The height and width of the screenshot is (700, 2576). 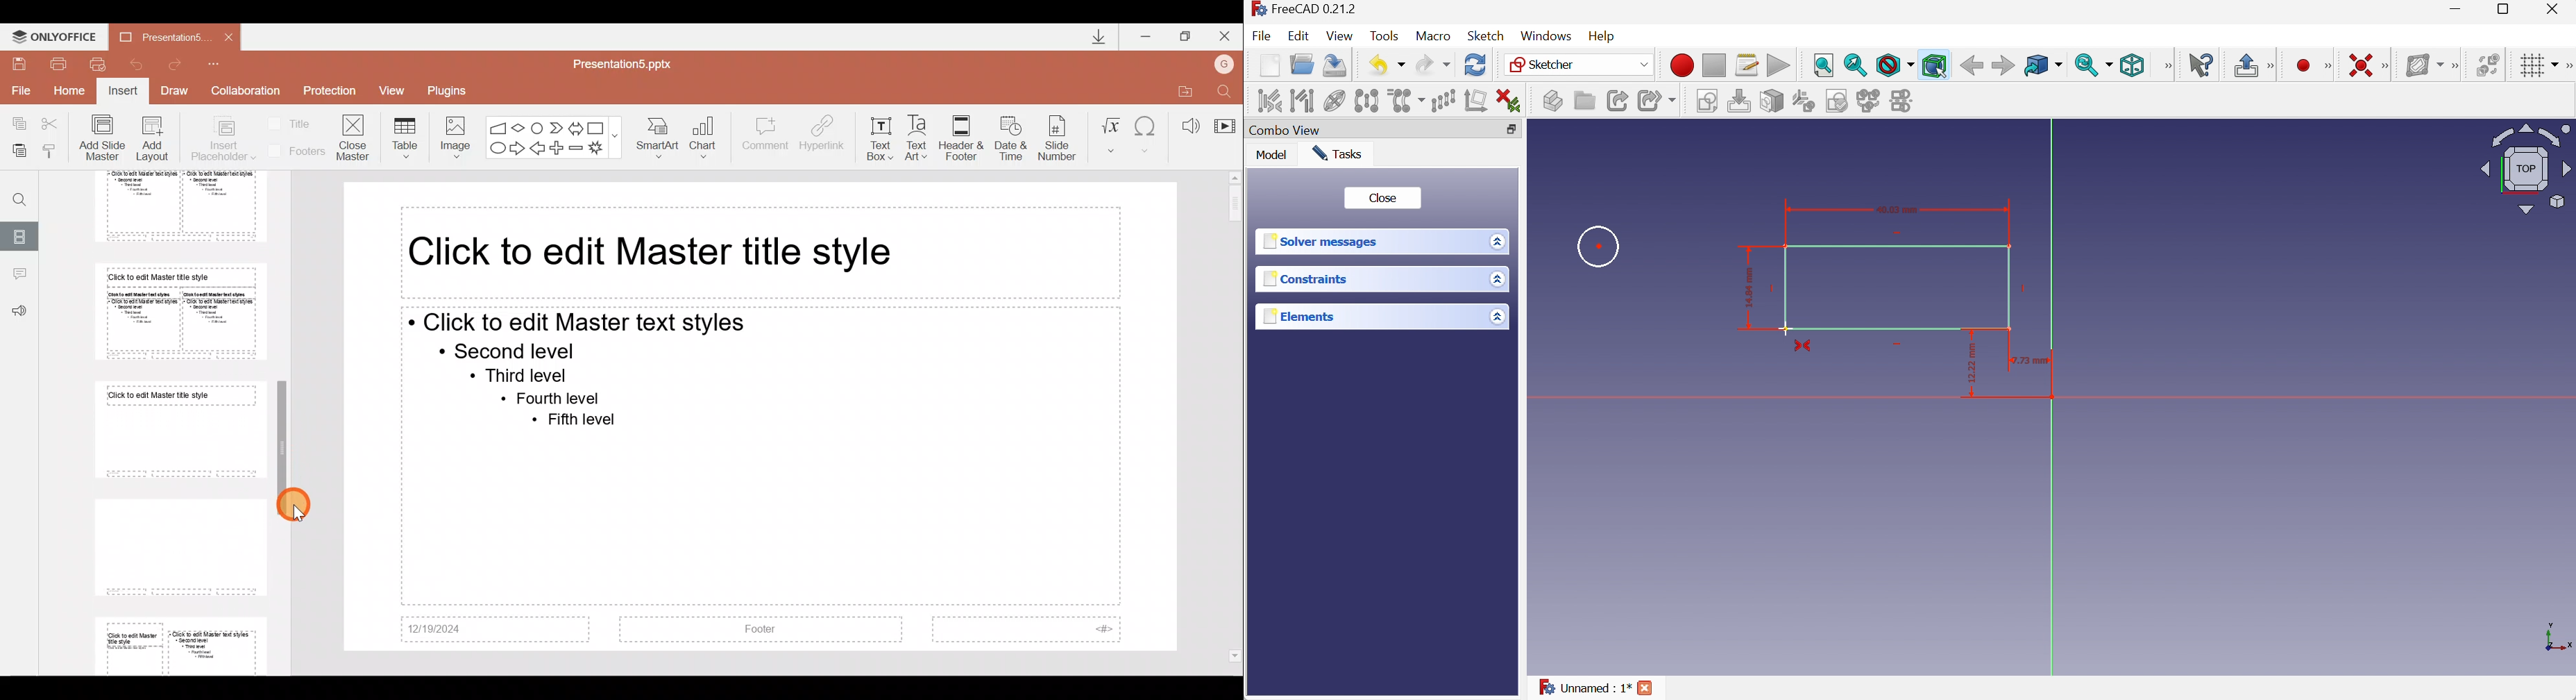 I want to click on Toggle grid, so click(x=2541, y=66).